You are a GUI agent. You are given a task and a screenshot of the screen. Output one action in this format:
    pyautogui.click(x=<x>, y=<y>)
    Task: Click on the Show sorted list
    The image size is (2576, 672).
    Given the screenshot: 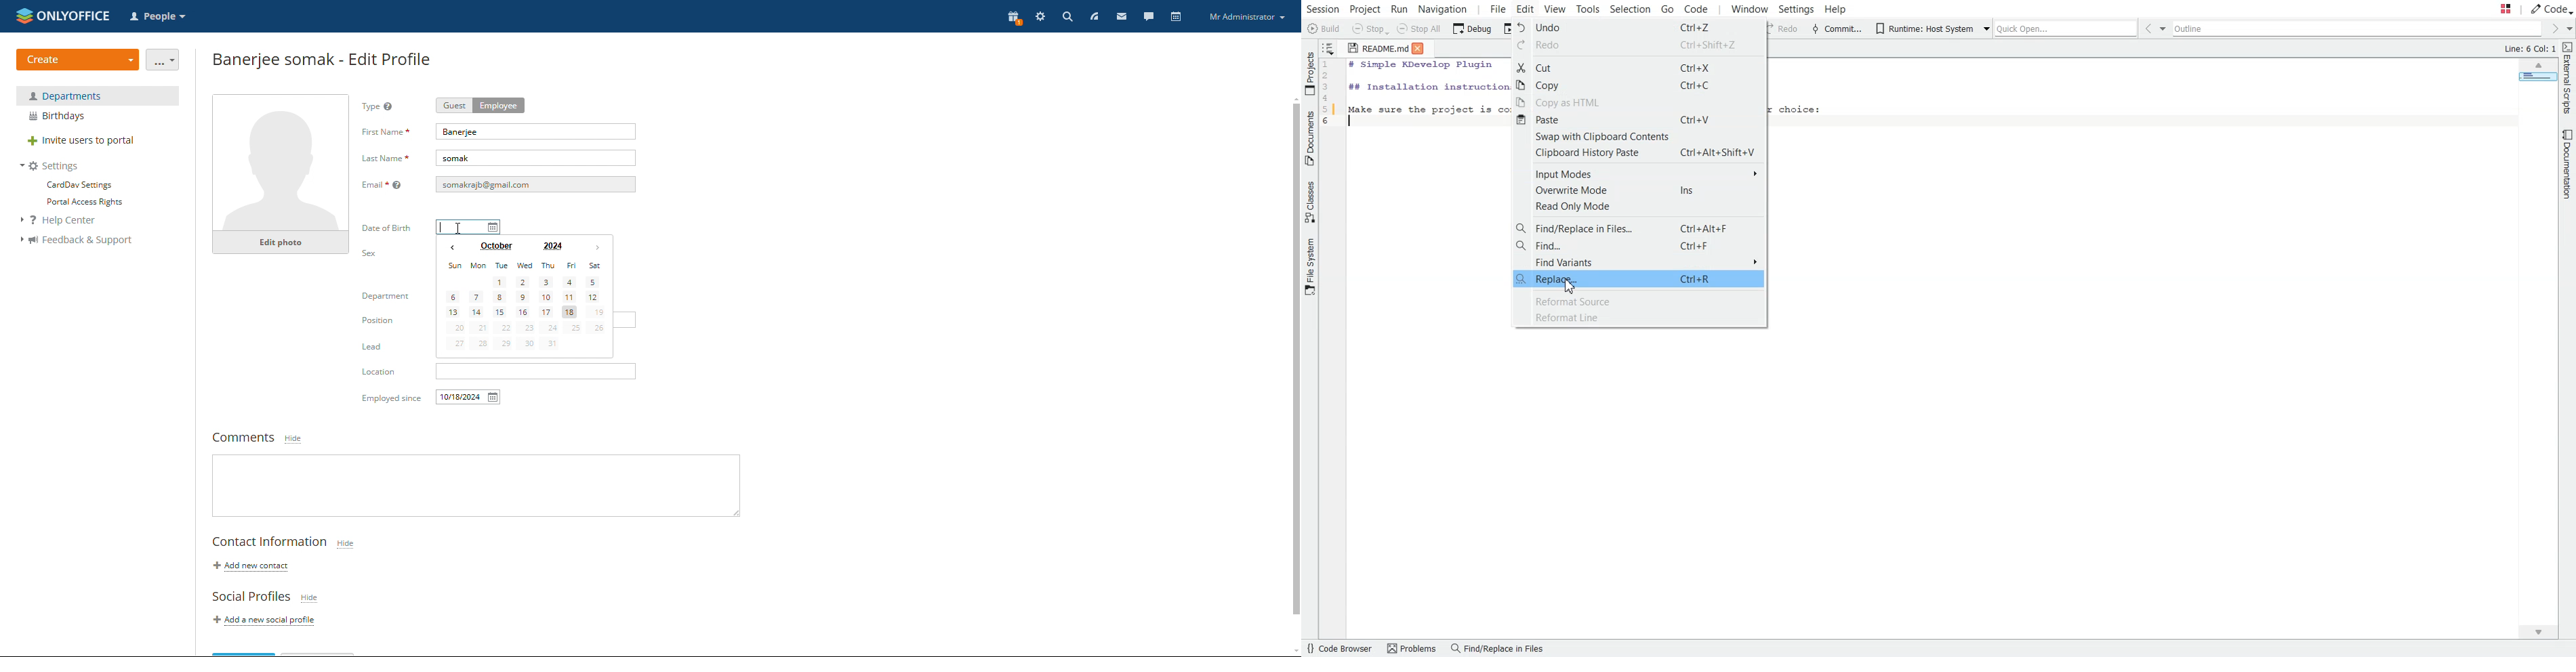 What is the action you would take?
    pyautogui.click(x=1329, y=47)
    